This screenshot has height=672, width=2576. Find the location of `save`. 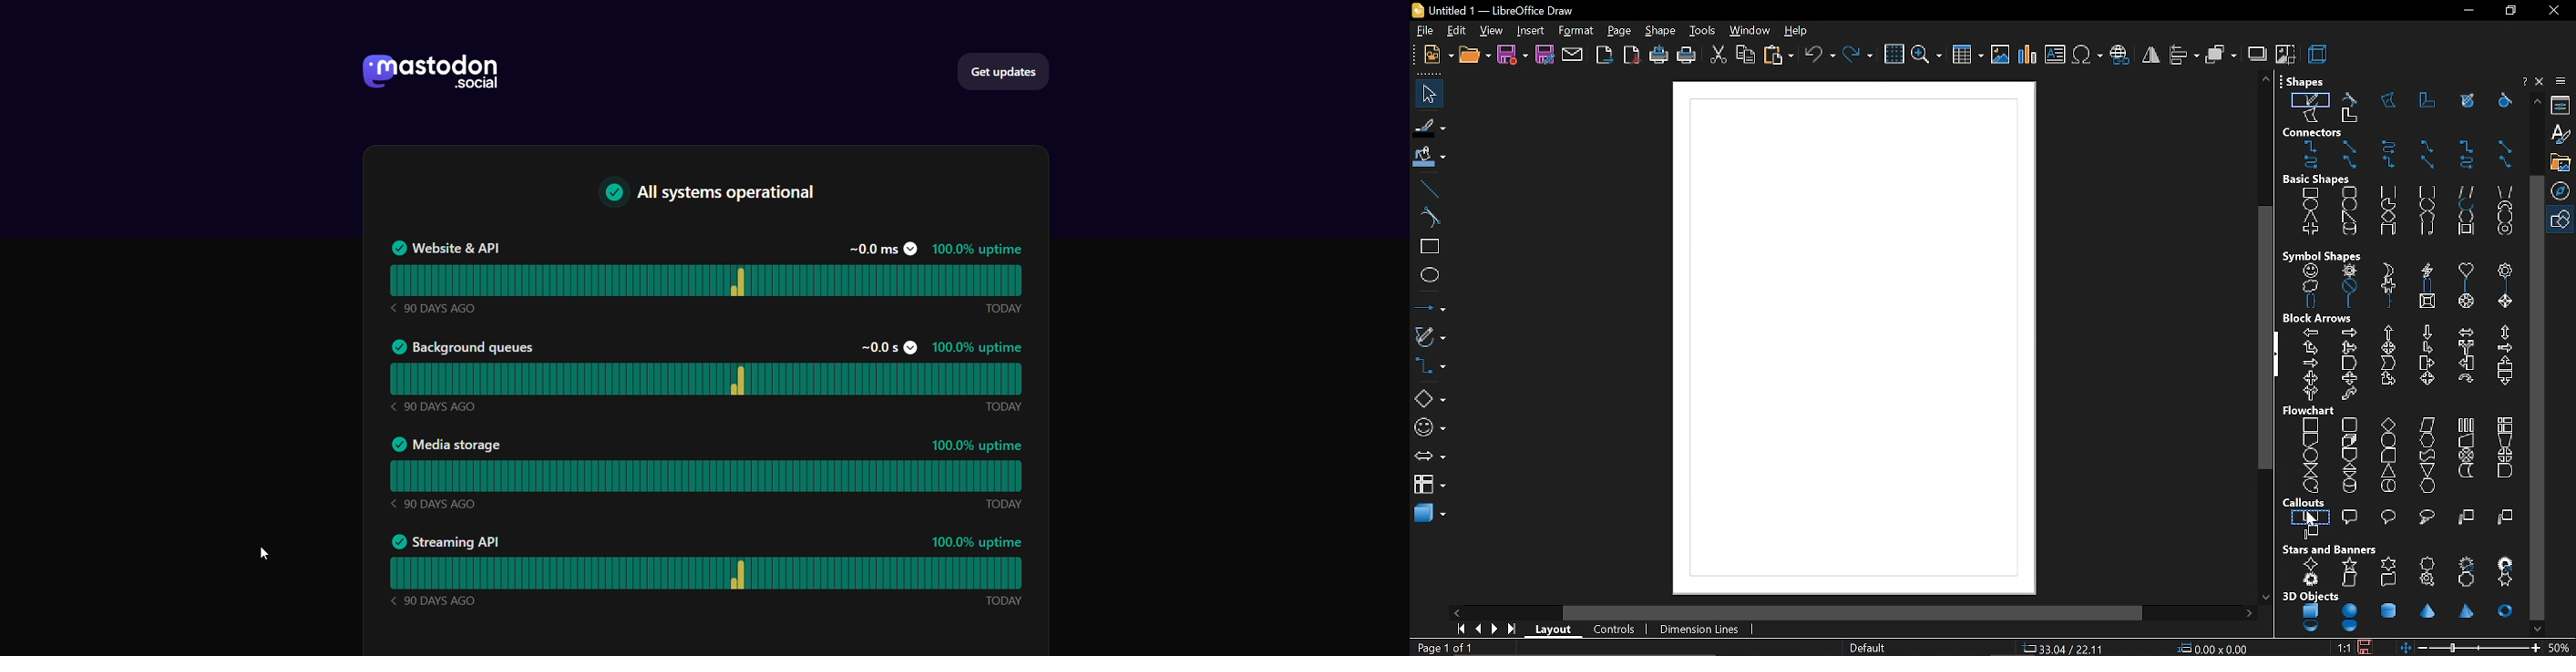

save is located at coordinates (1514, 56).